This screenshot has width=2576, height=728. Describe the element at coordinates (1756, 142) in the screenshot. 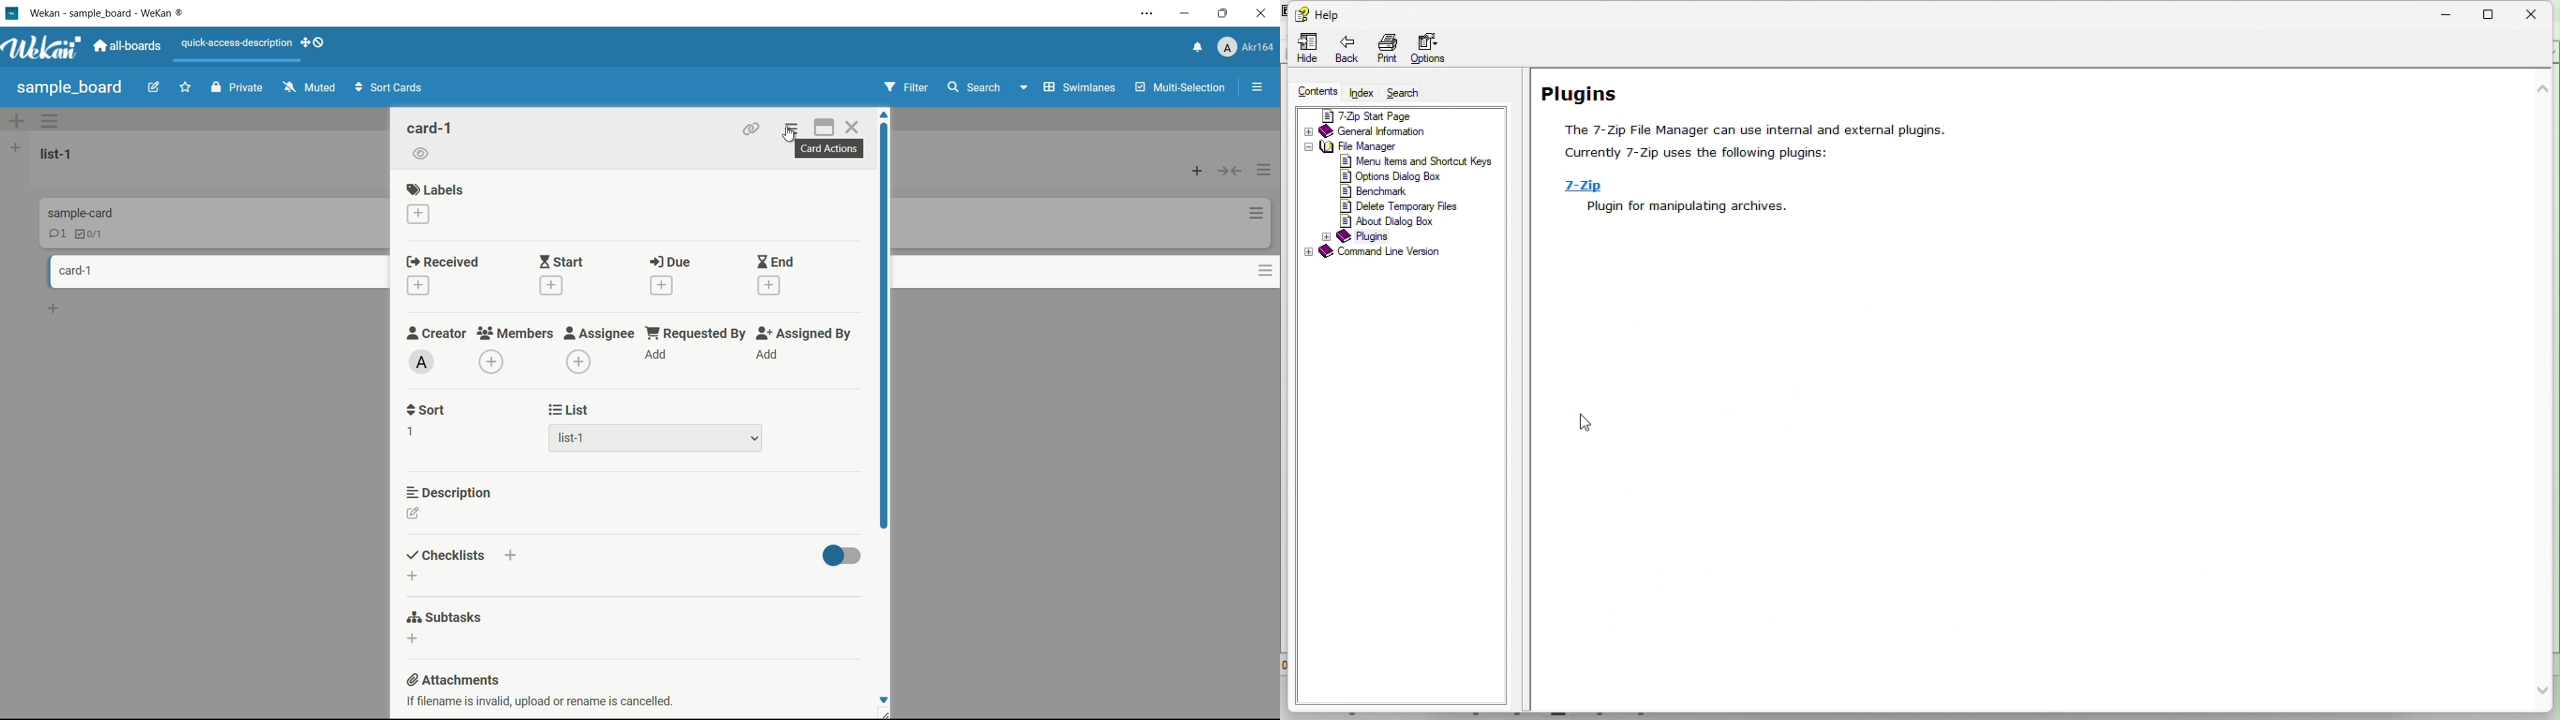

I see `The 7-Zip File Manager can use intemal and extemal plugins.
Currently 7-Zip uses the following plugins:` at that location.